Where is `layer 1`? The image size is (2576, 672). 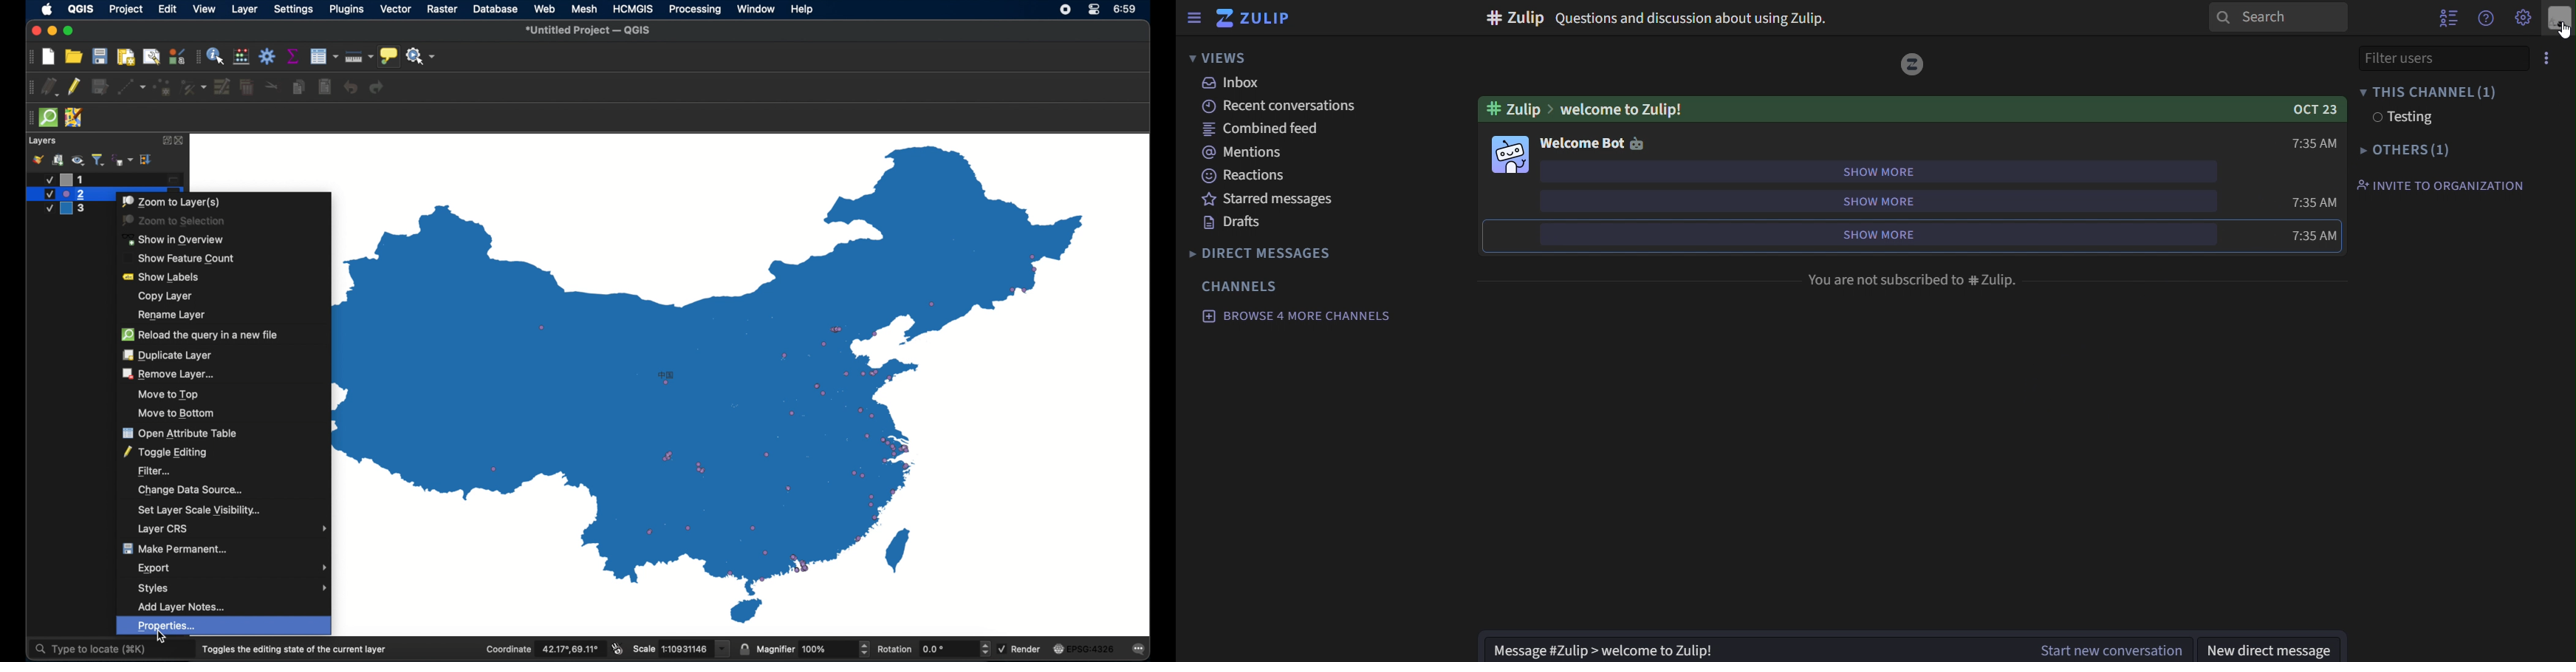
layer 1 is located at coordinates (110, 180).